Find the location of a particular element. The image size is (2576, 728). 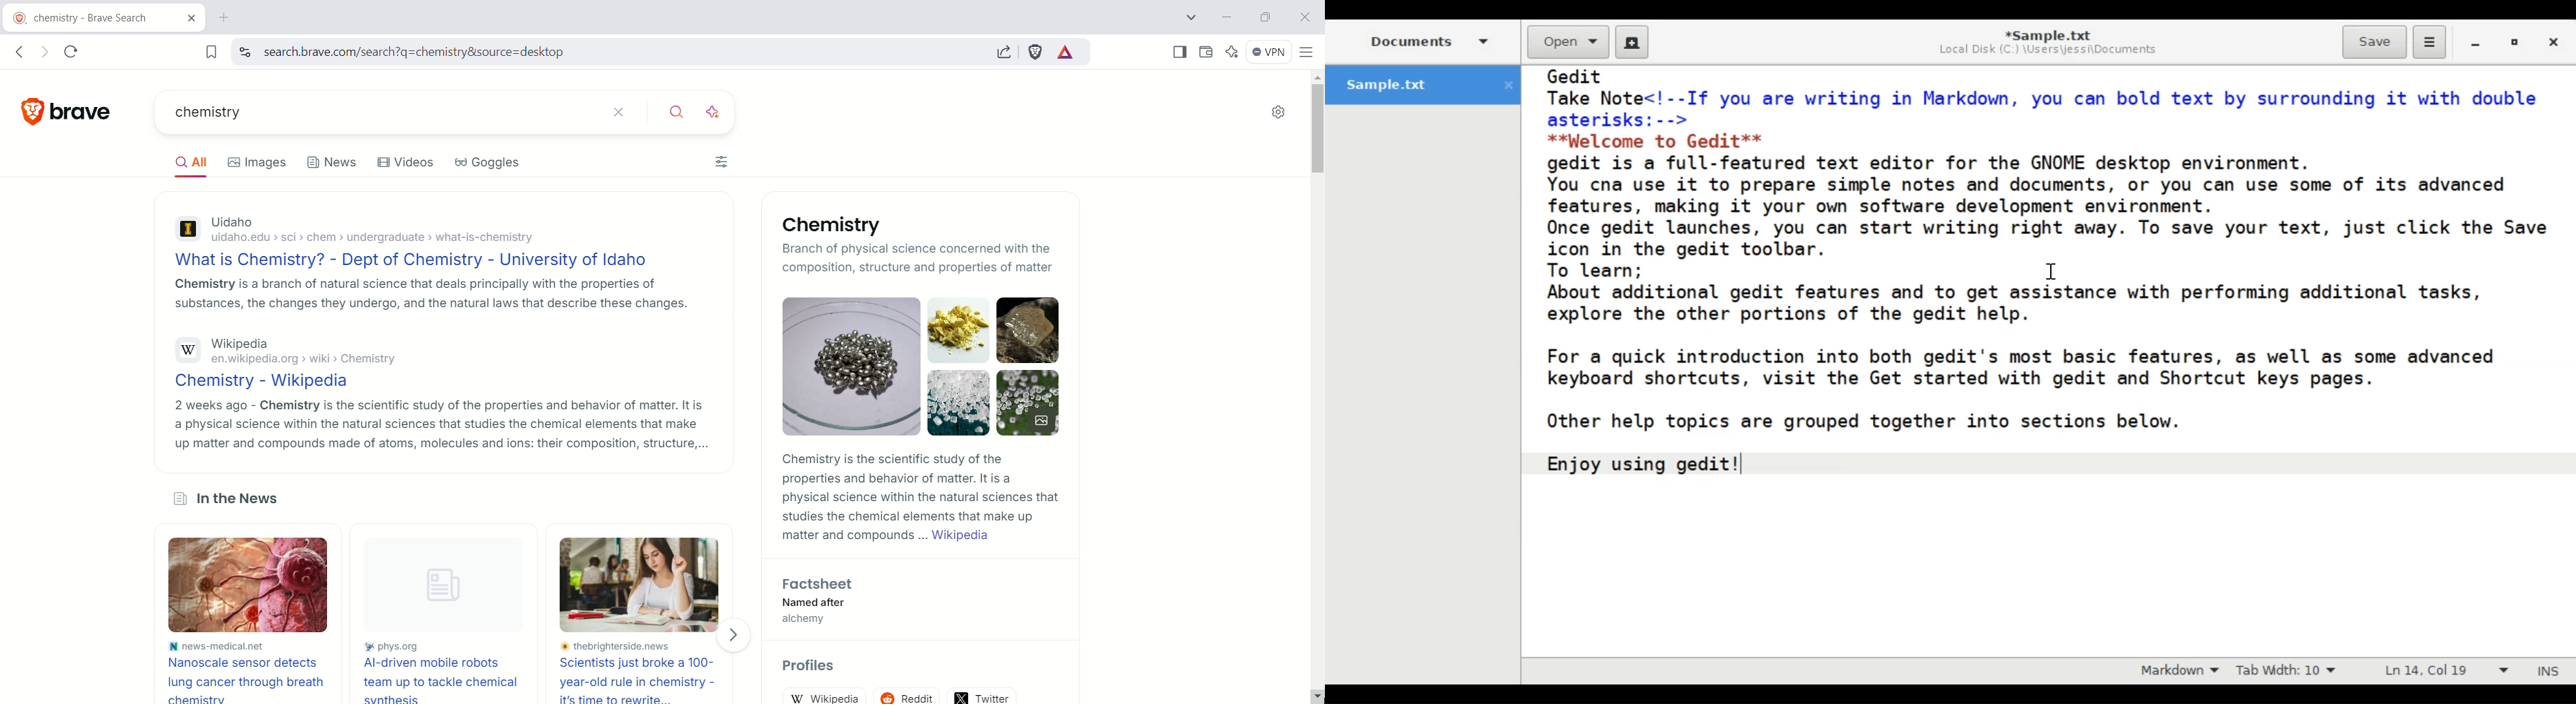

Create a new document is located at coordinates (1632, 42).